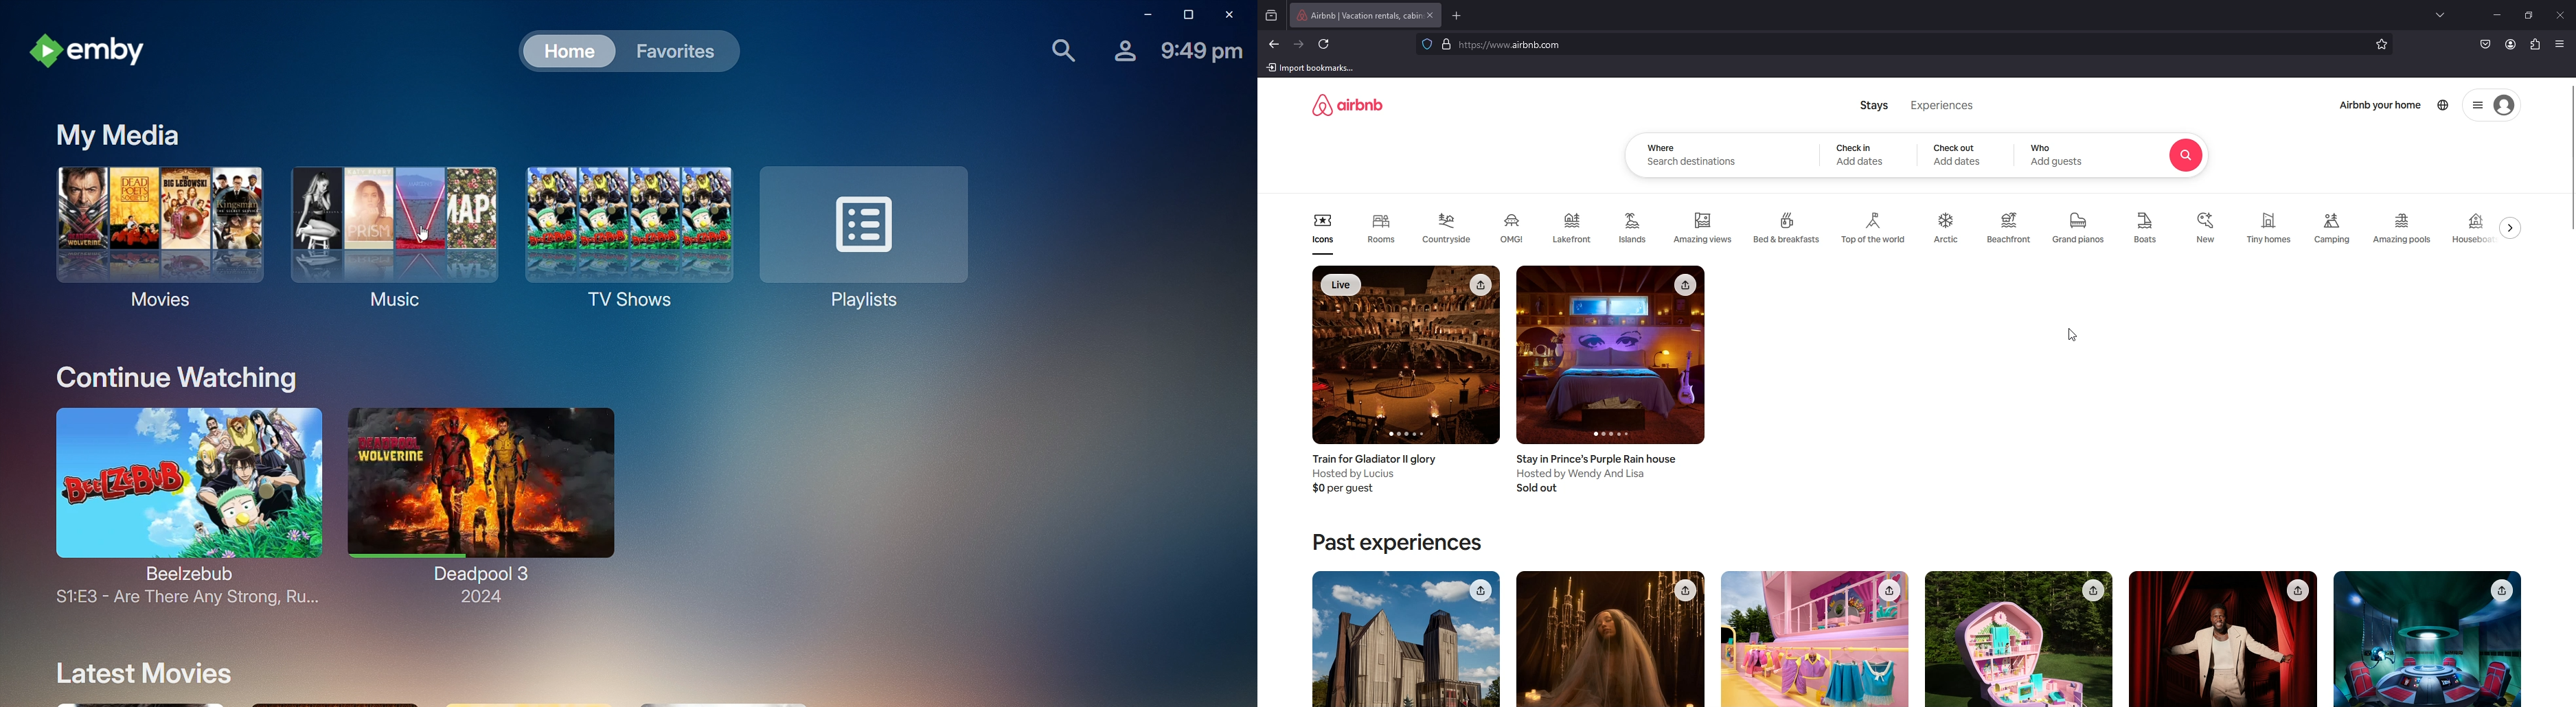 The image size is (2576, 728). I want to click on options, so click(2477, 106).